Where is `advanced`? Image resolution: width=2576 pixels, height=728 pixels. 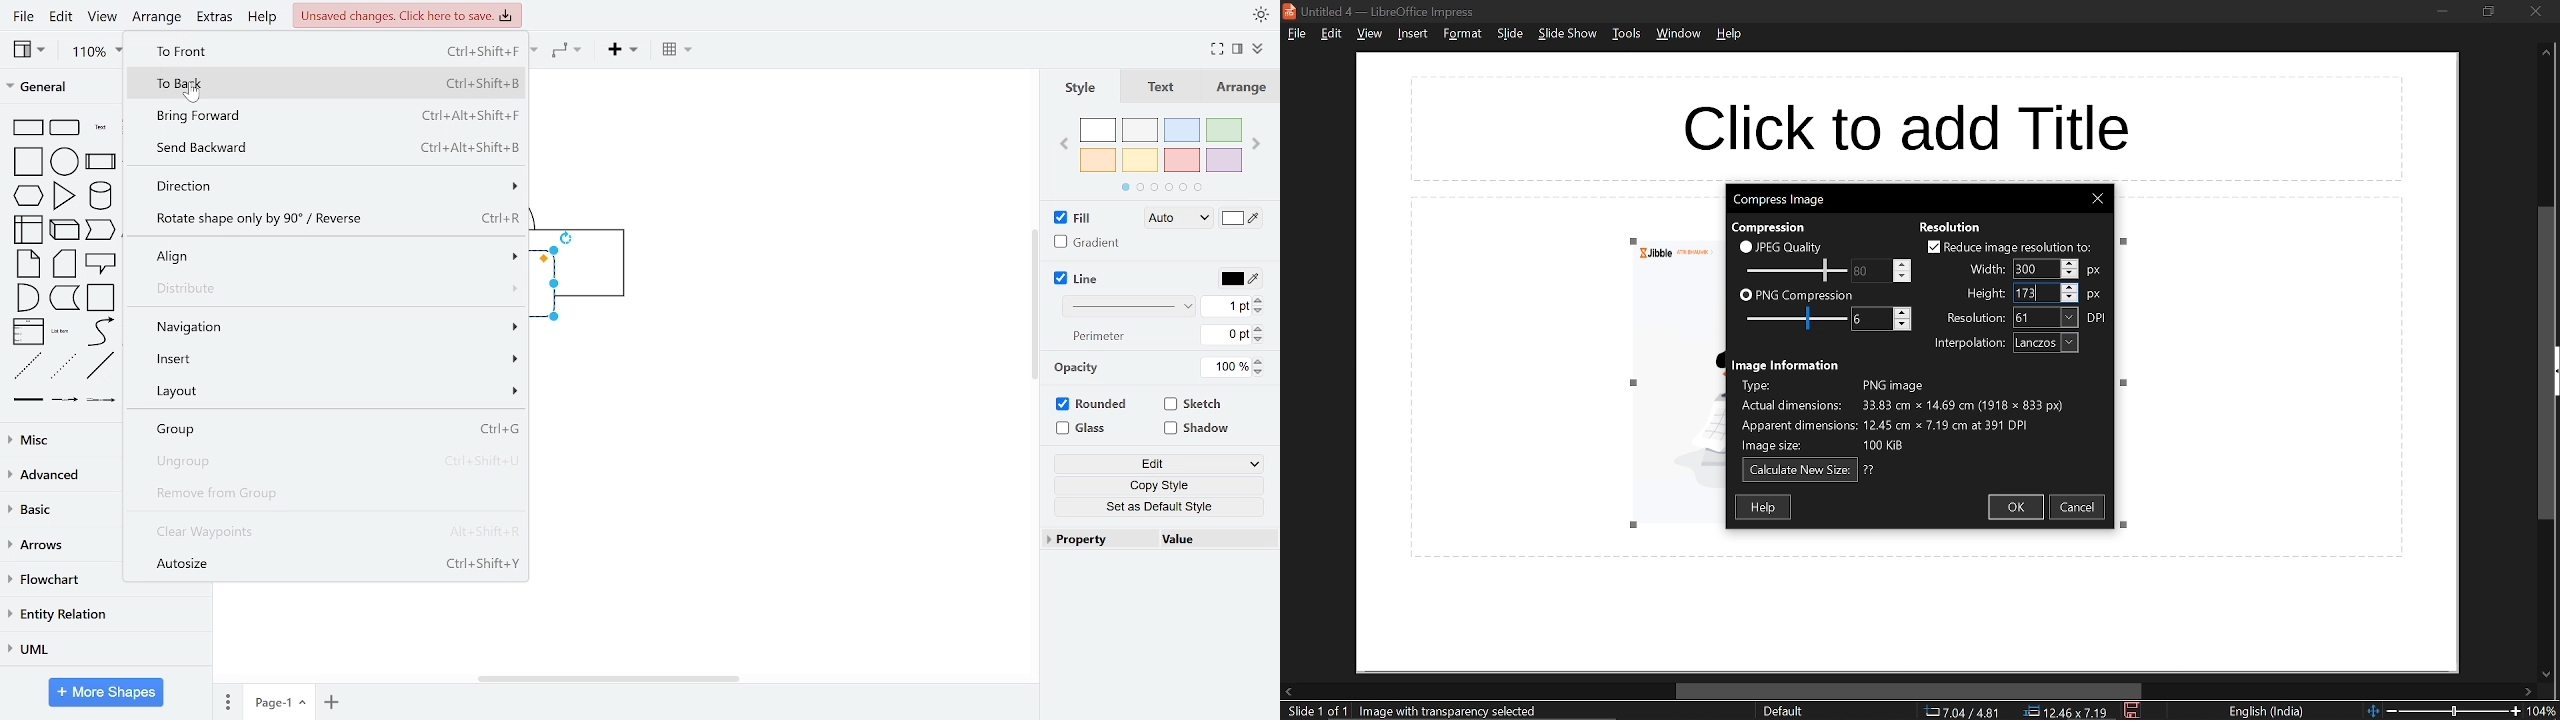 advanced is located at coordinates (59, 473).